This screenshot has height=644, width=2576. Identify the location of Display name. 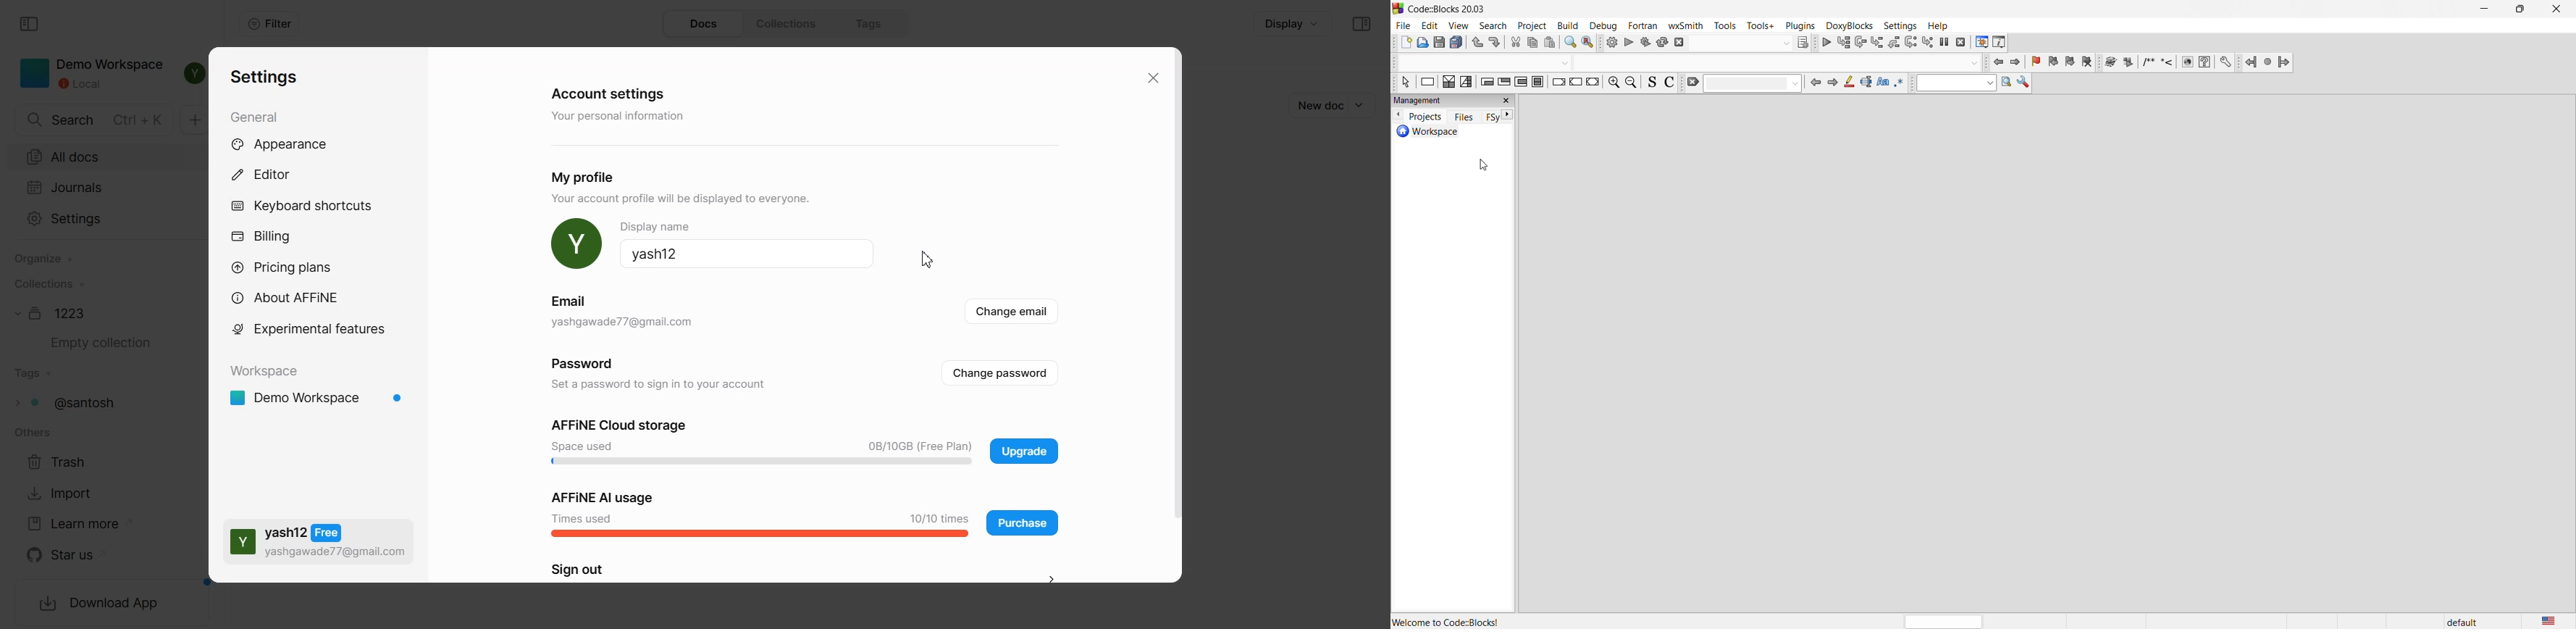
(746, 225).